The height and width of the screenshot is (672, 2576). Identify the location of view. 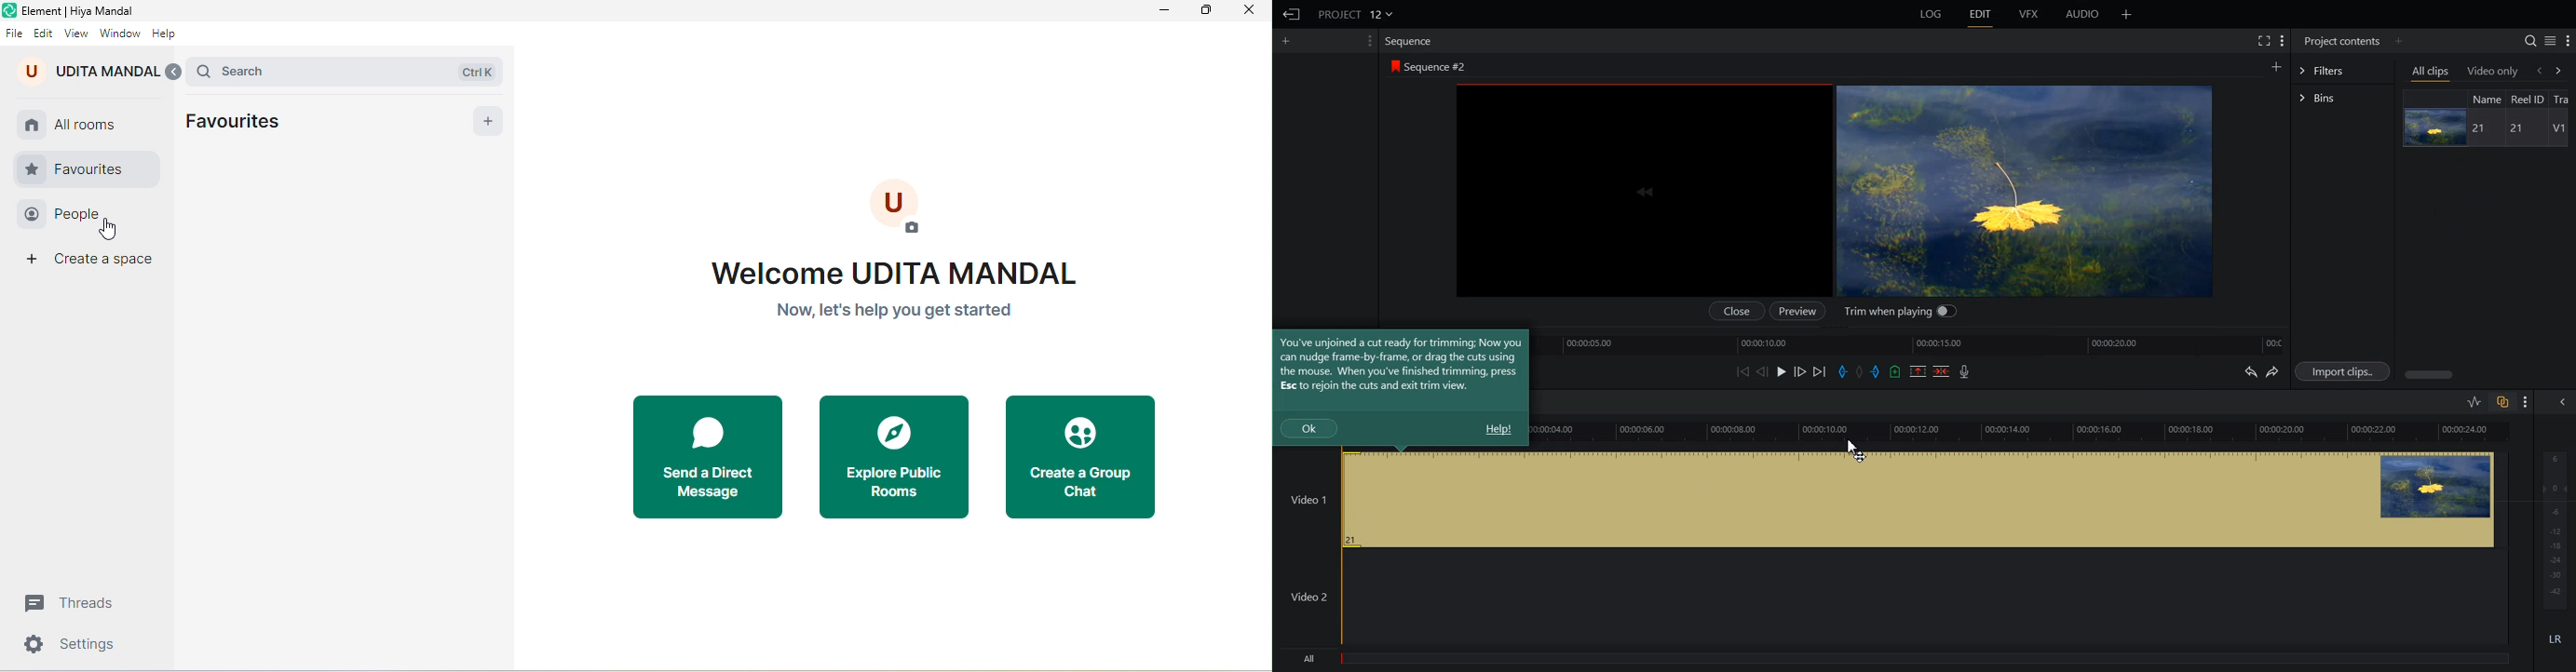
(75, 32).